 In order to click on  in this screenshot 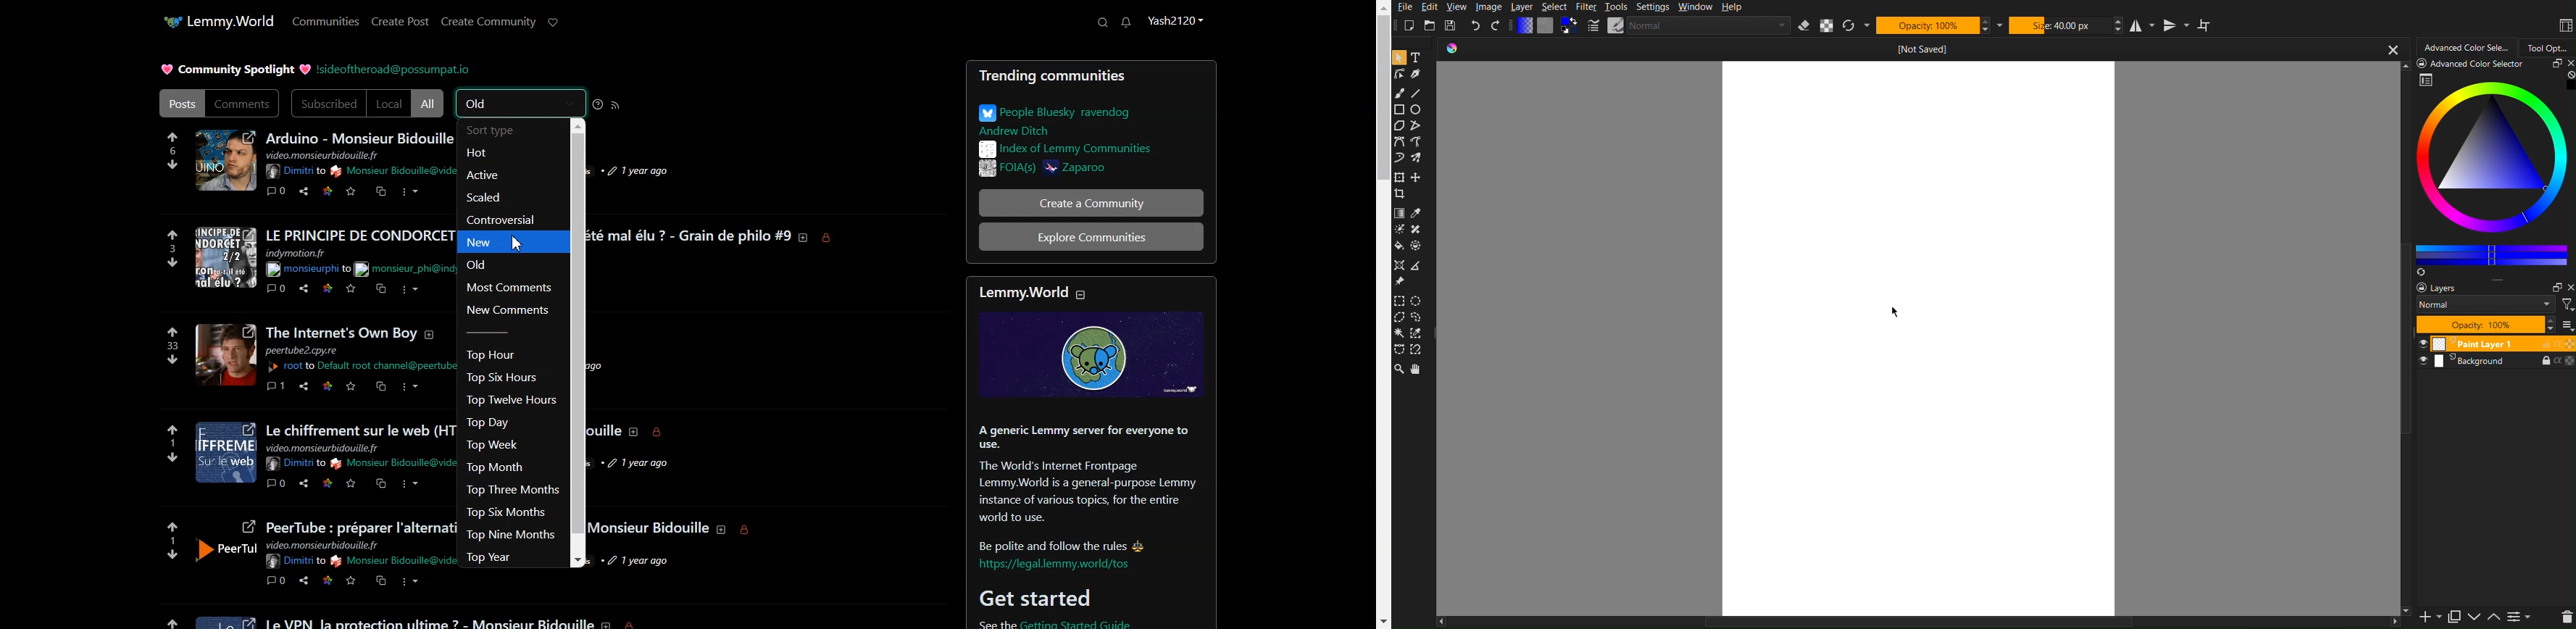, I will do `click(225, 354)`.